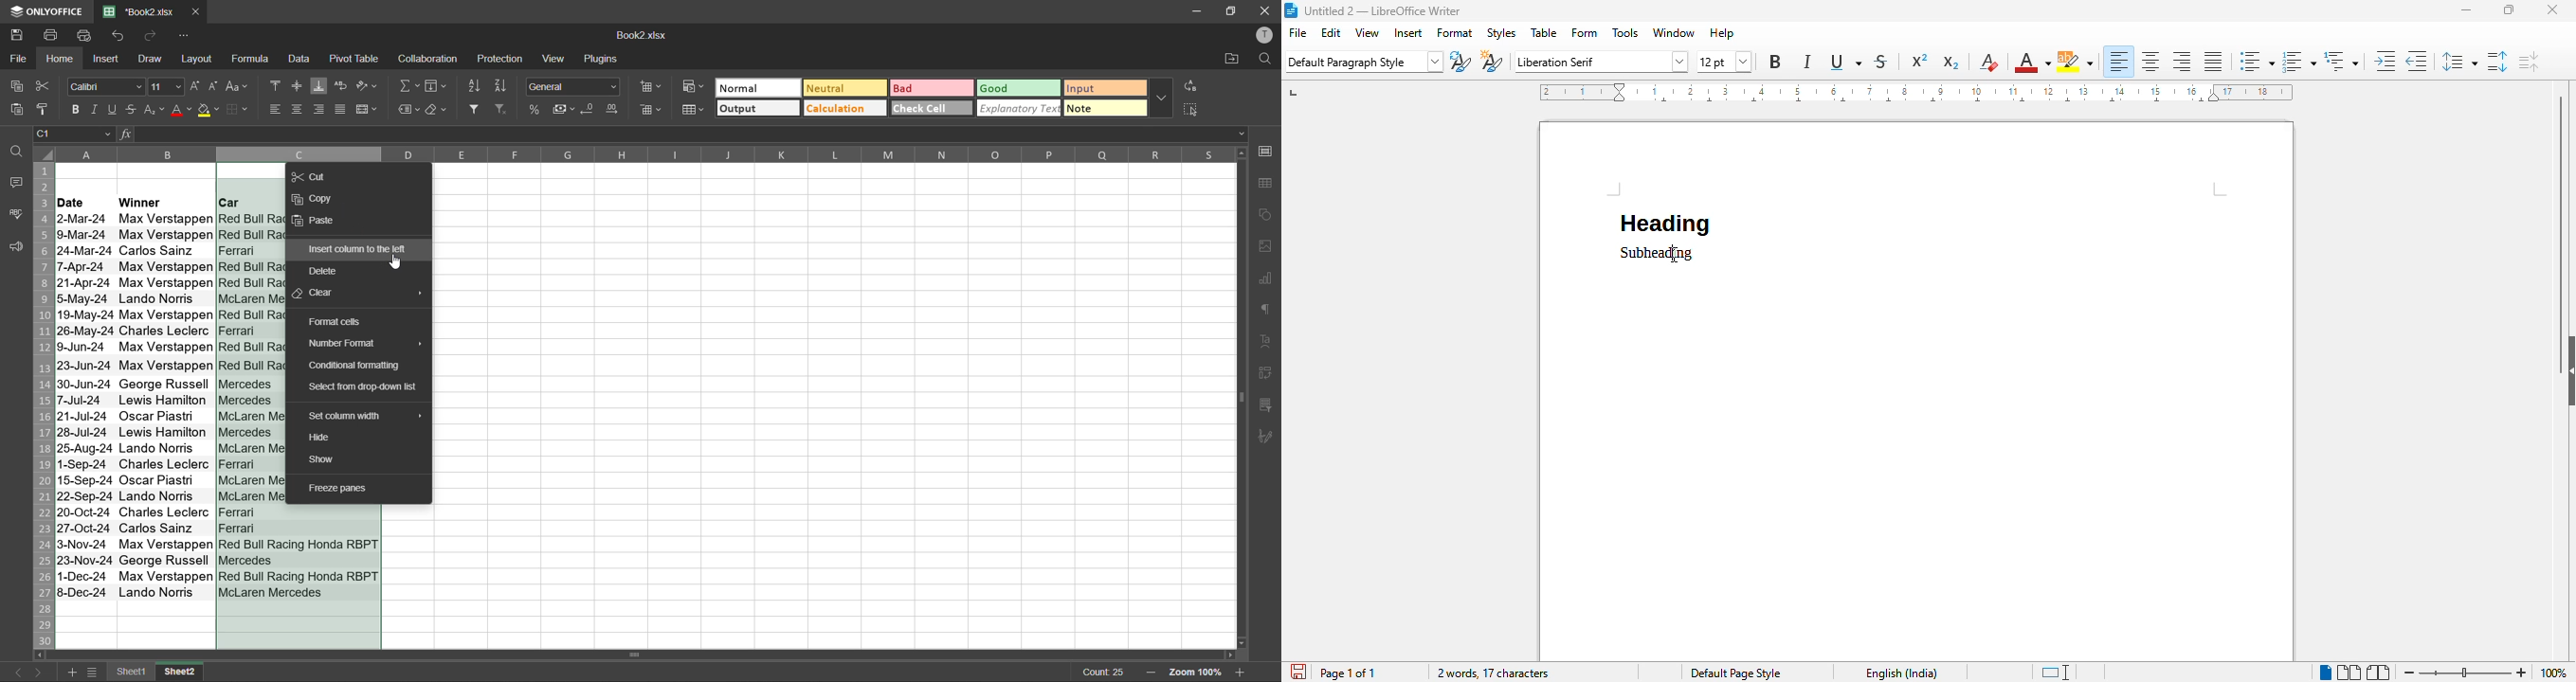 The height and width of the screenshot is (700, 2576). What do you see at coordinates (122, 37) in the screenshot?
I see `undo` at bounding box center [122, 37].